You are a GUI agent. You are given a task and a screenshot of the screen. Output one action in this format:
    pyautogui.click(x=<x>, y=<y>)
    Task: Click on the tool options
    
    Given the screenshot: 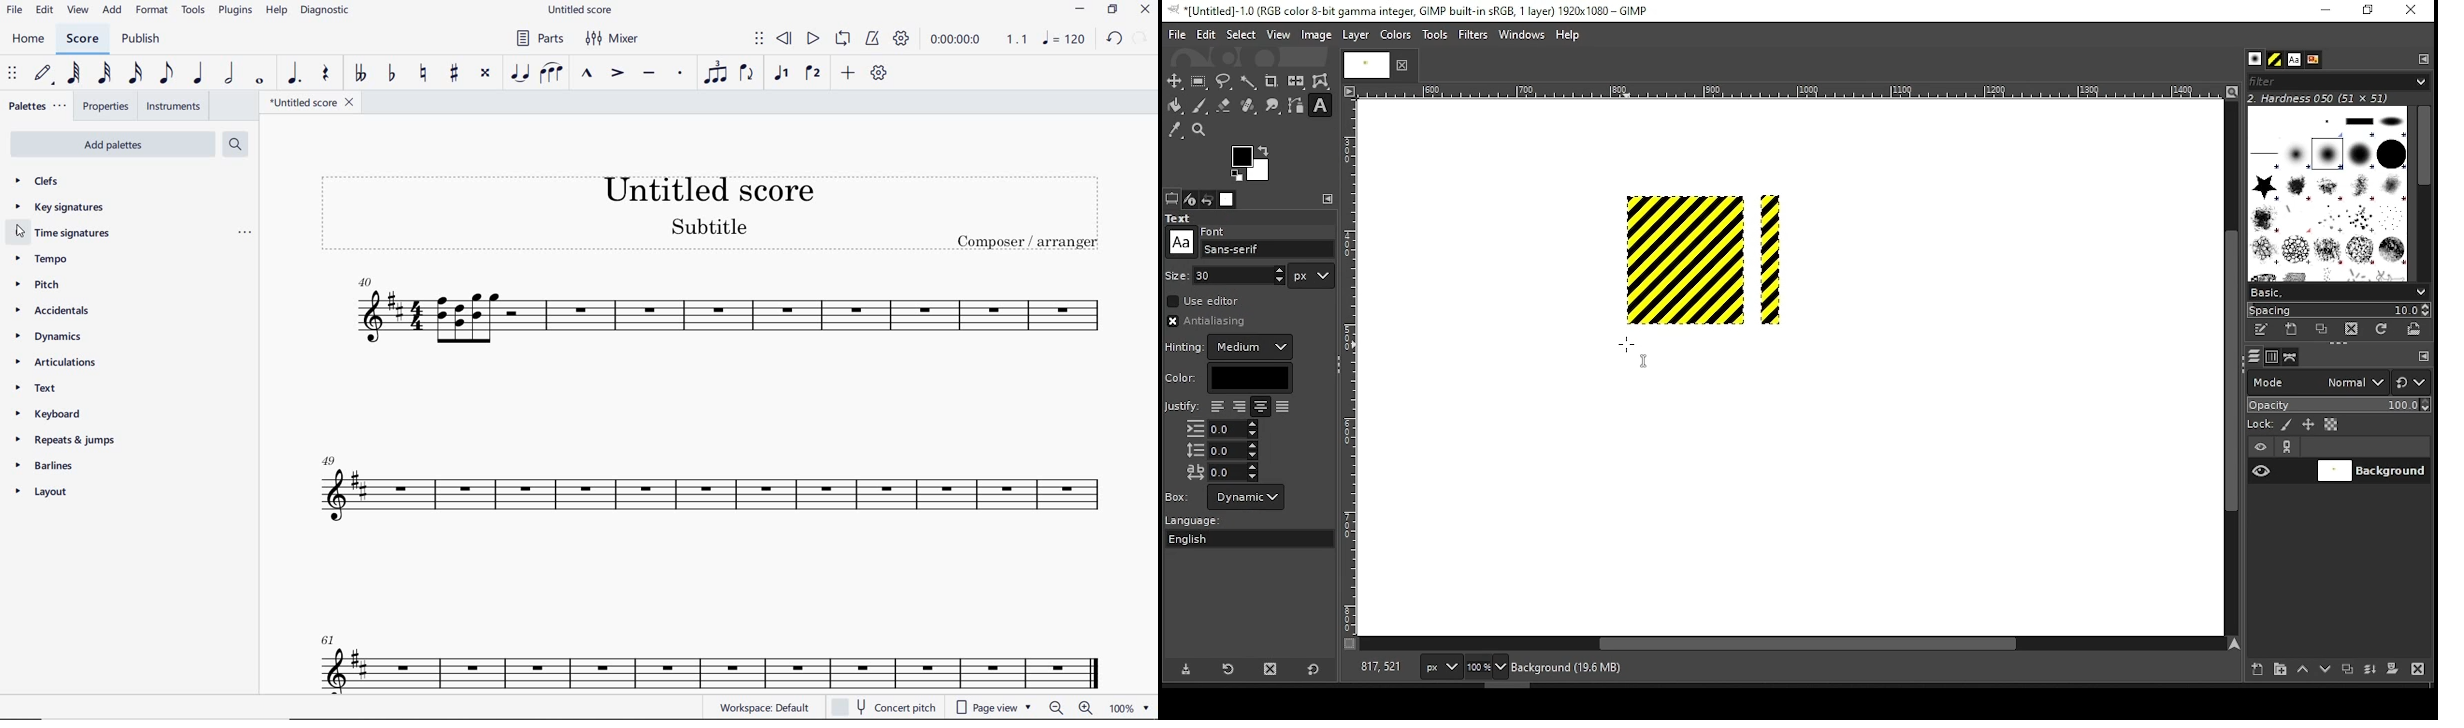 What is the action you would take?
    pyautogui.click(x=1172, y=198)
    